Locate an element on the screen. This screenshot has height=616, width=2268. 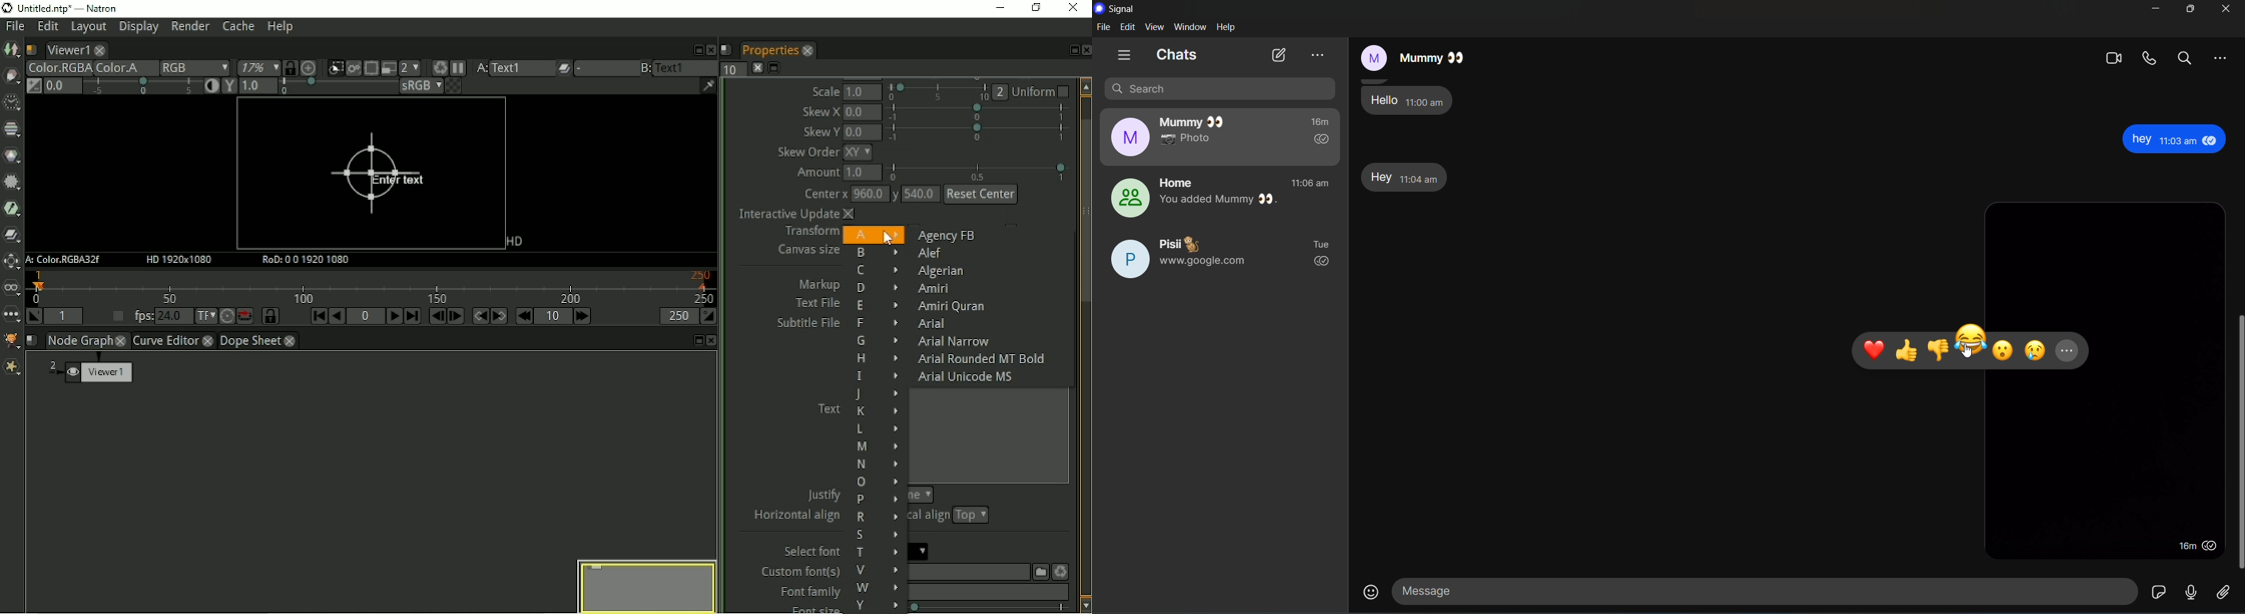
emojis is located at coordinates (1370, 590).